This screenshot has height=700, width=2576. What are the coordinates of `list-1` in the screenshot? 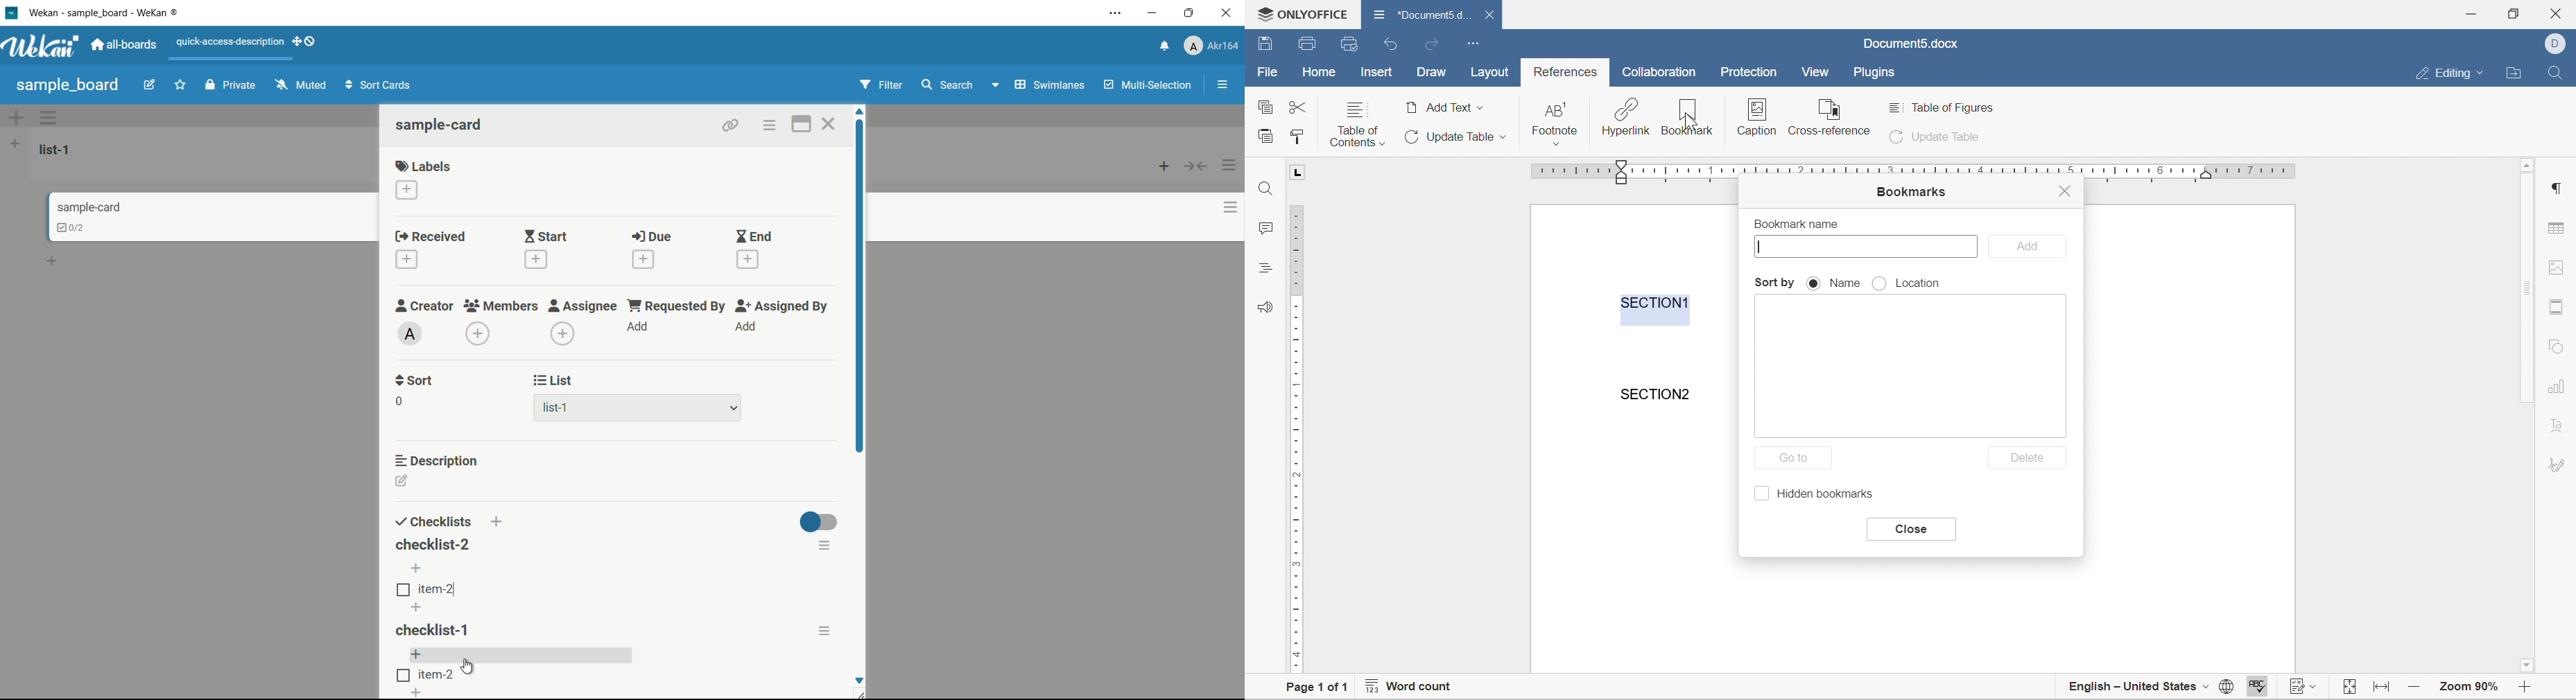 It's located at (558, 410).